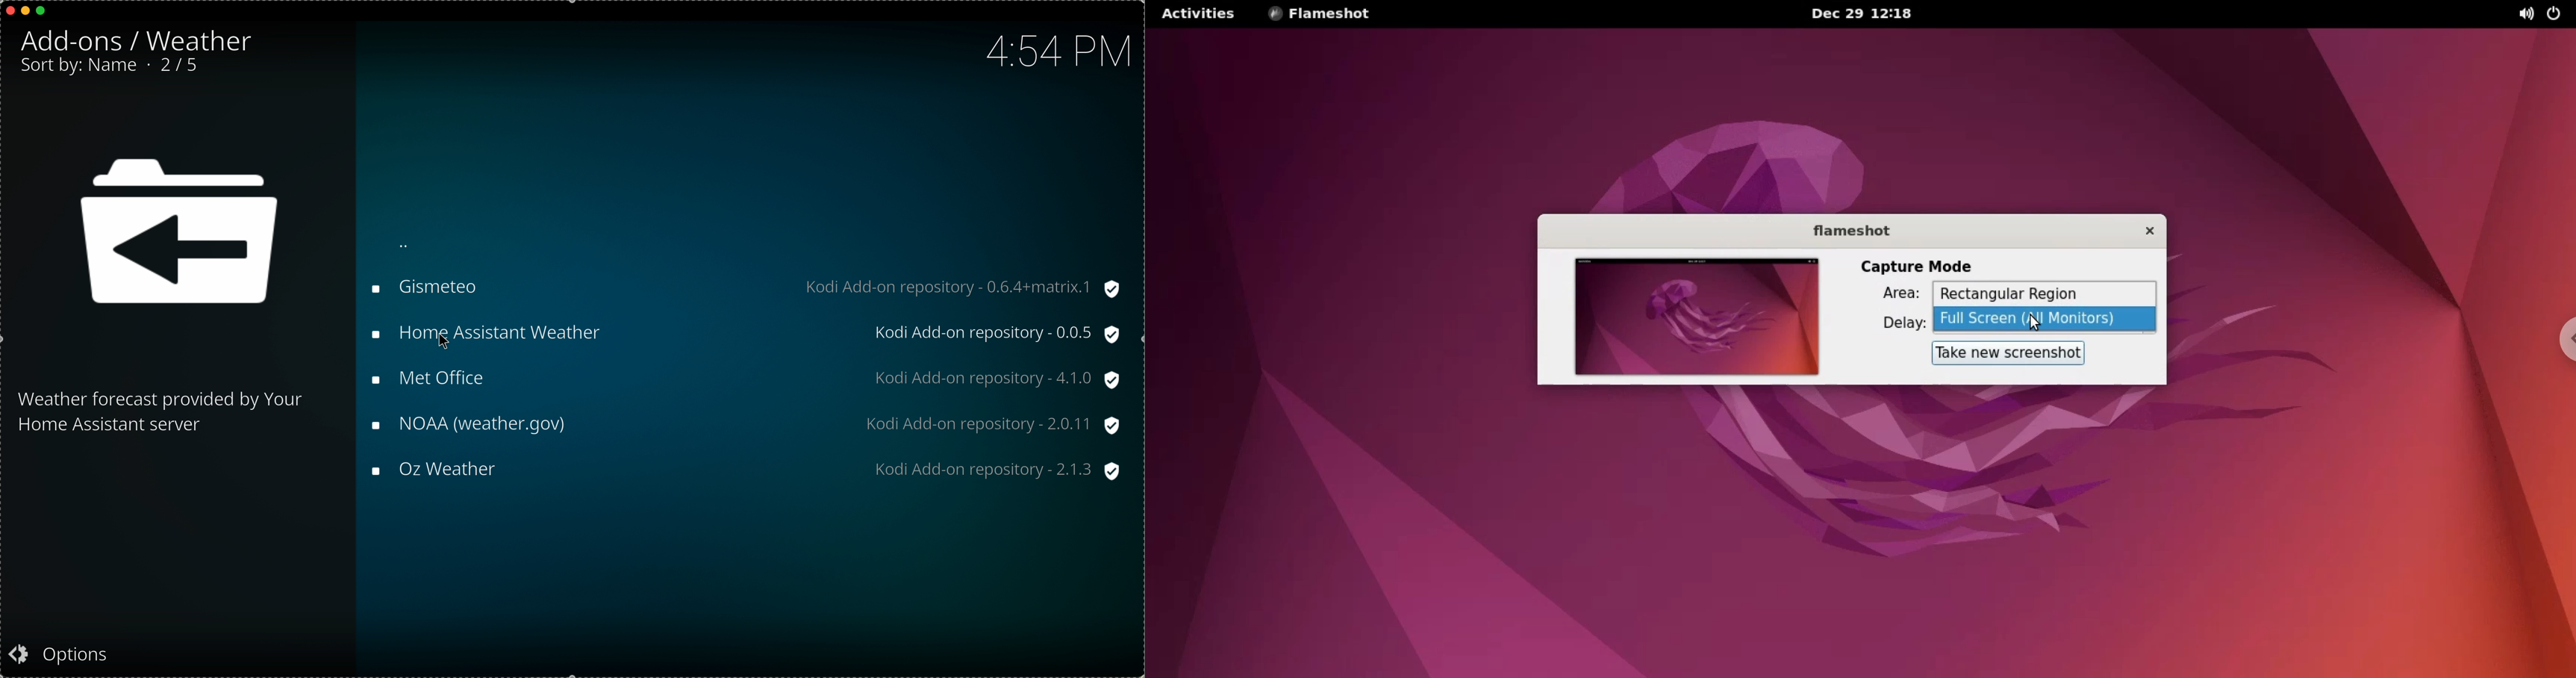 The height and width of the screenshot is (700, 2576). Describe the element at coordinates (64, 652) in the screenshot. I see `options` at that location.